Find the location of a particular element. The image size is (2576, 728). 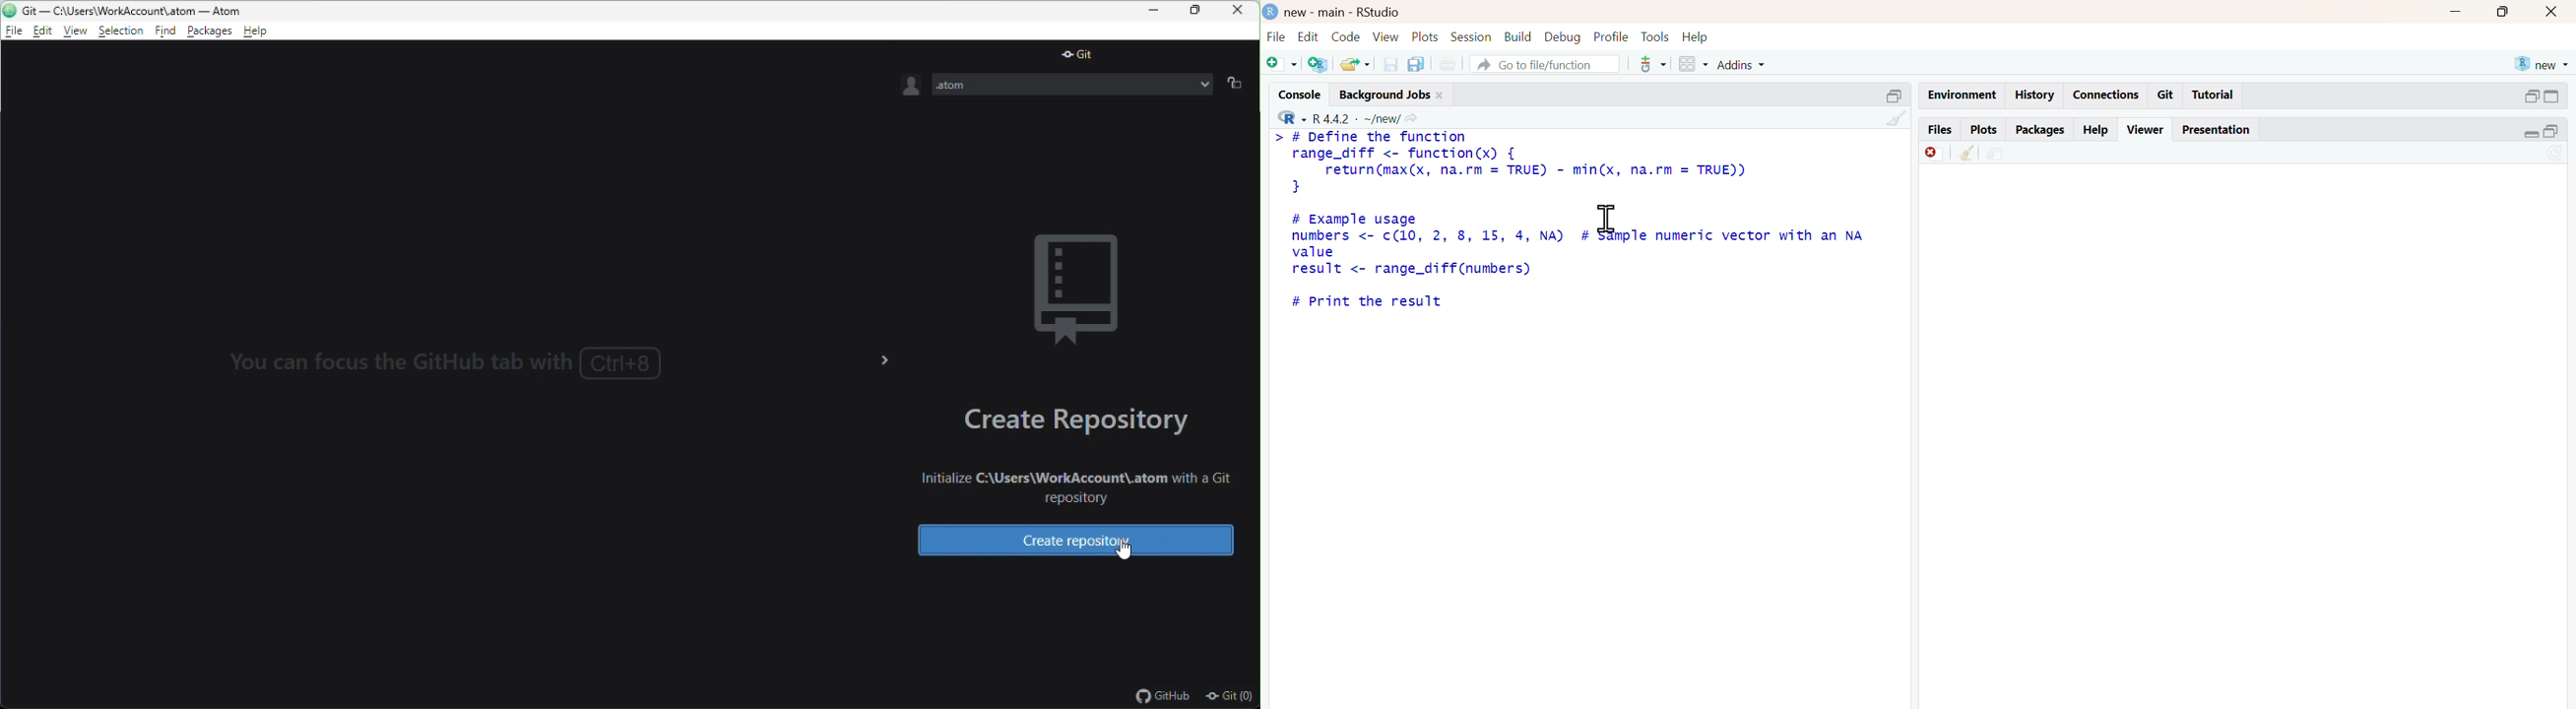

Sync is located at coordinates (2556, 154).